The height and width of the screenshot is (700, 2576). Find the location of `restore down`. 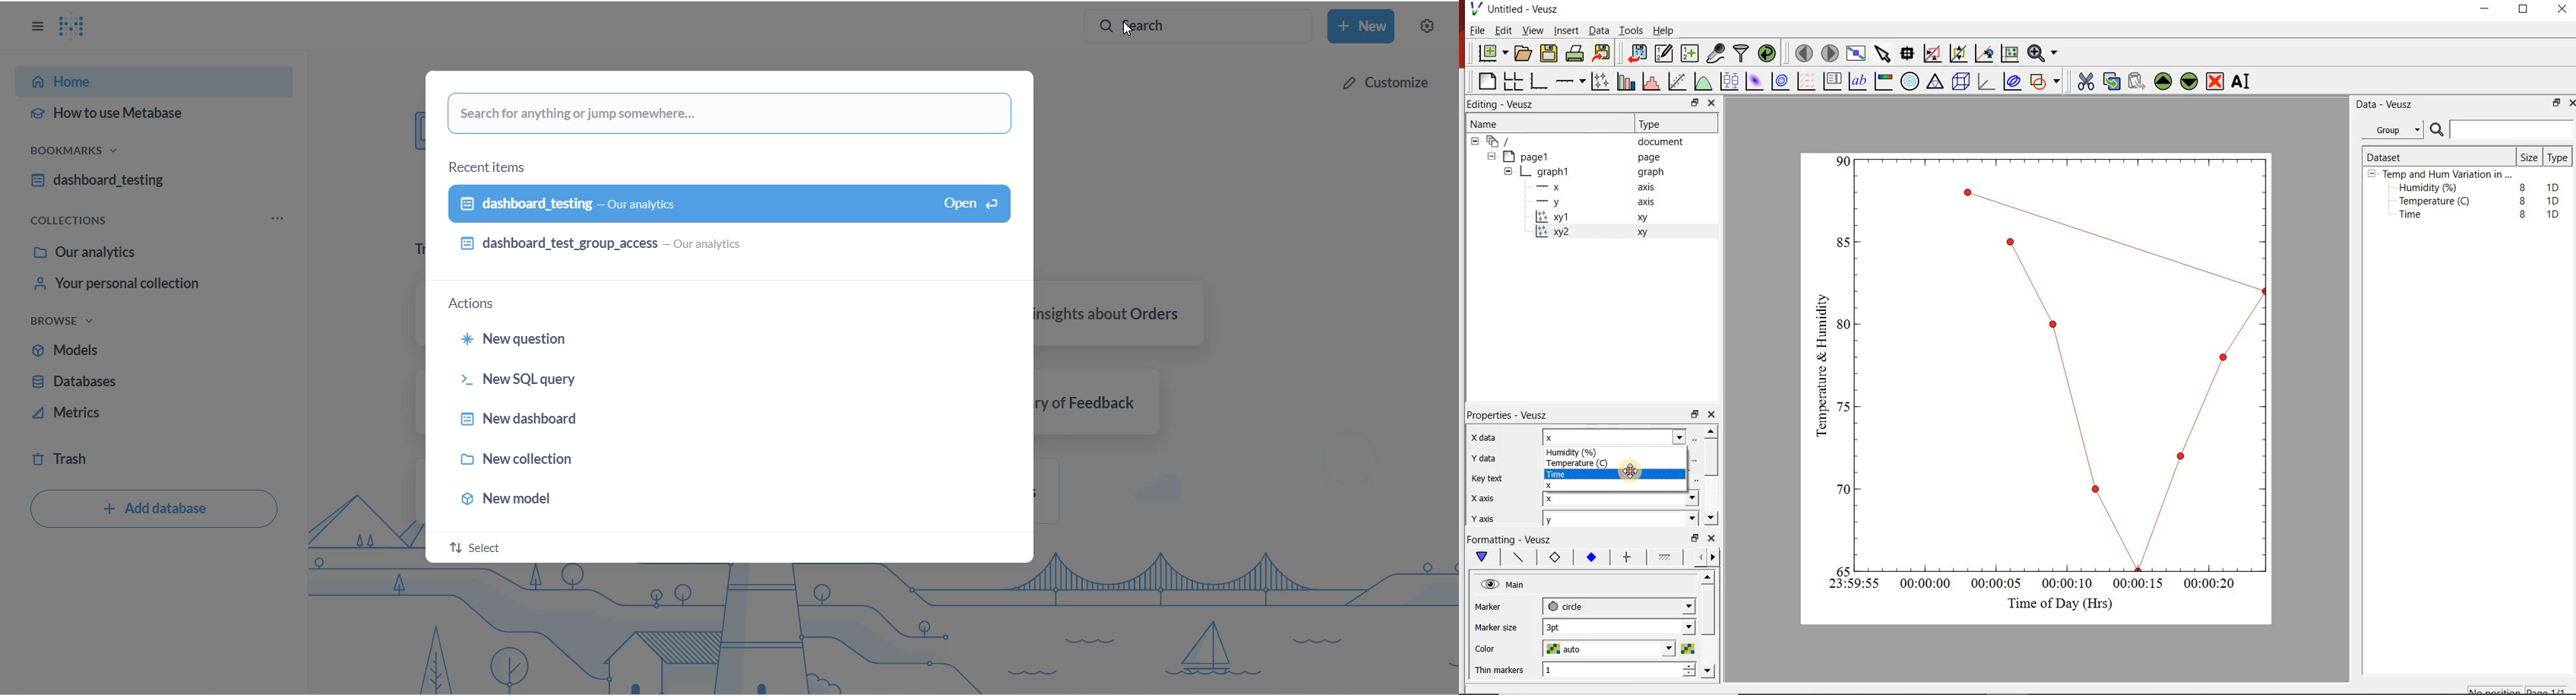

restore down is located at coordinates (1686, 103).